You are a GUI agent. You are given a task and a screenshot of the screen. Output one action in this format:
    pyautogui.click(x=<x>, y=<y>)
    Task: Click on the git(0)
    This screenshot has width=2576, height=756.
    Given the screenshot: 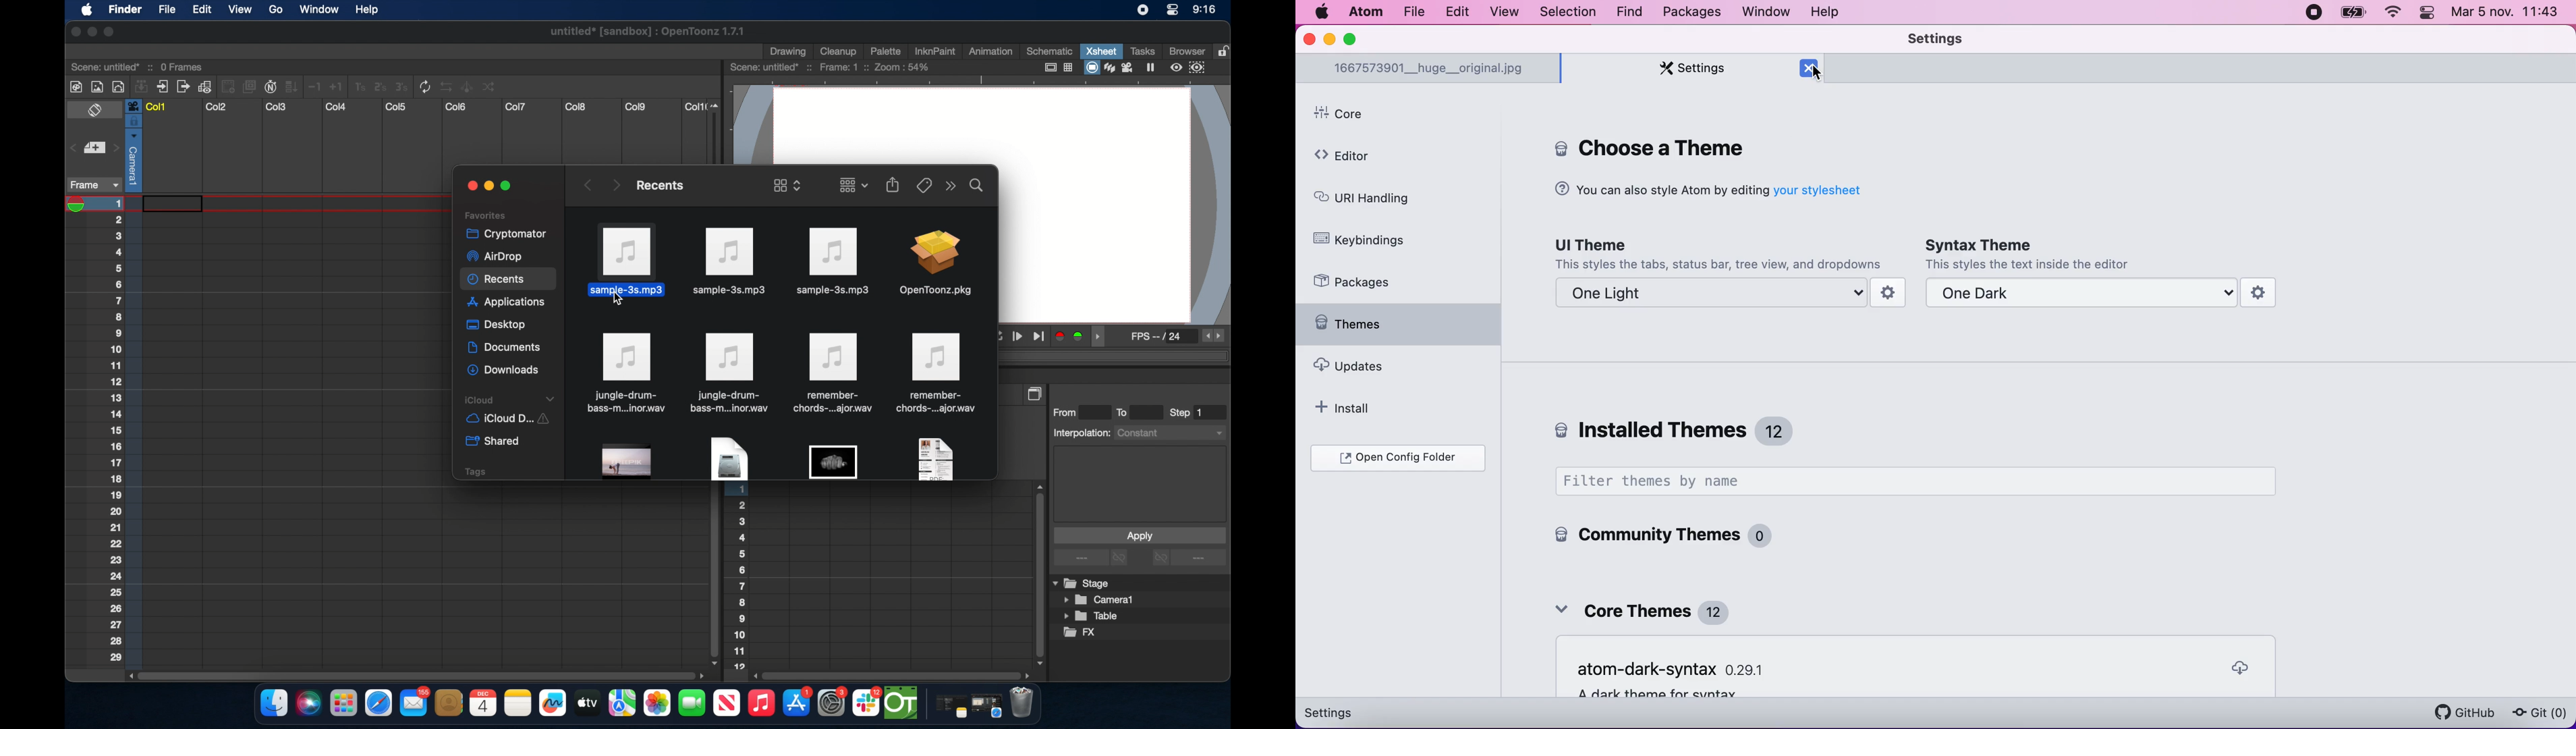 What is the action you would take?
    pyautogui.click(x=2539, y=714)
    